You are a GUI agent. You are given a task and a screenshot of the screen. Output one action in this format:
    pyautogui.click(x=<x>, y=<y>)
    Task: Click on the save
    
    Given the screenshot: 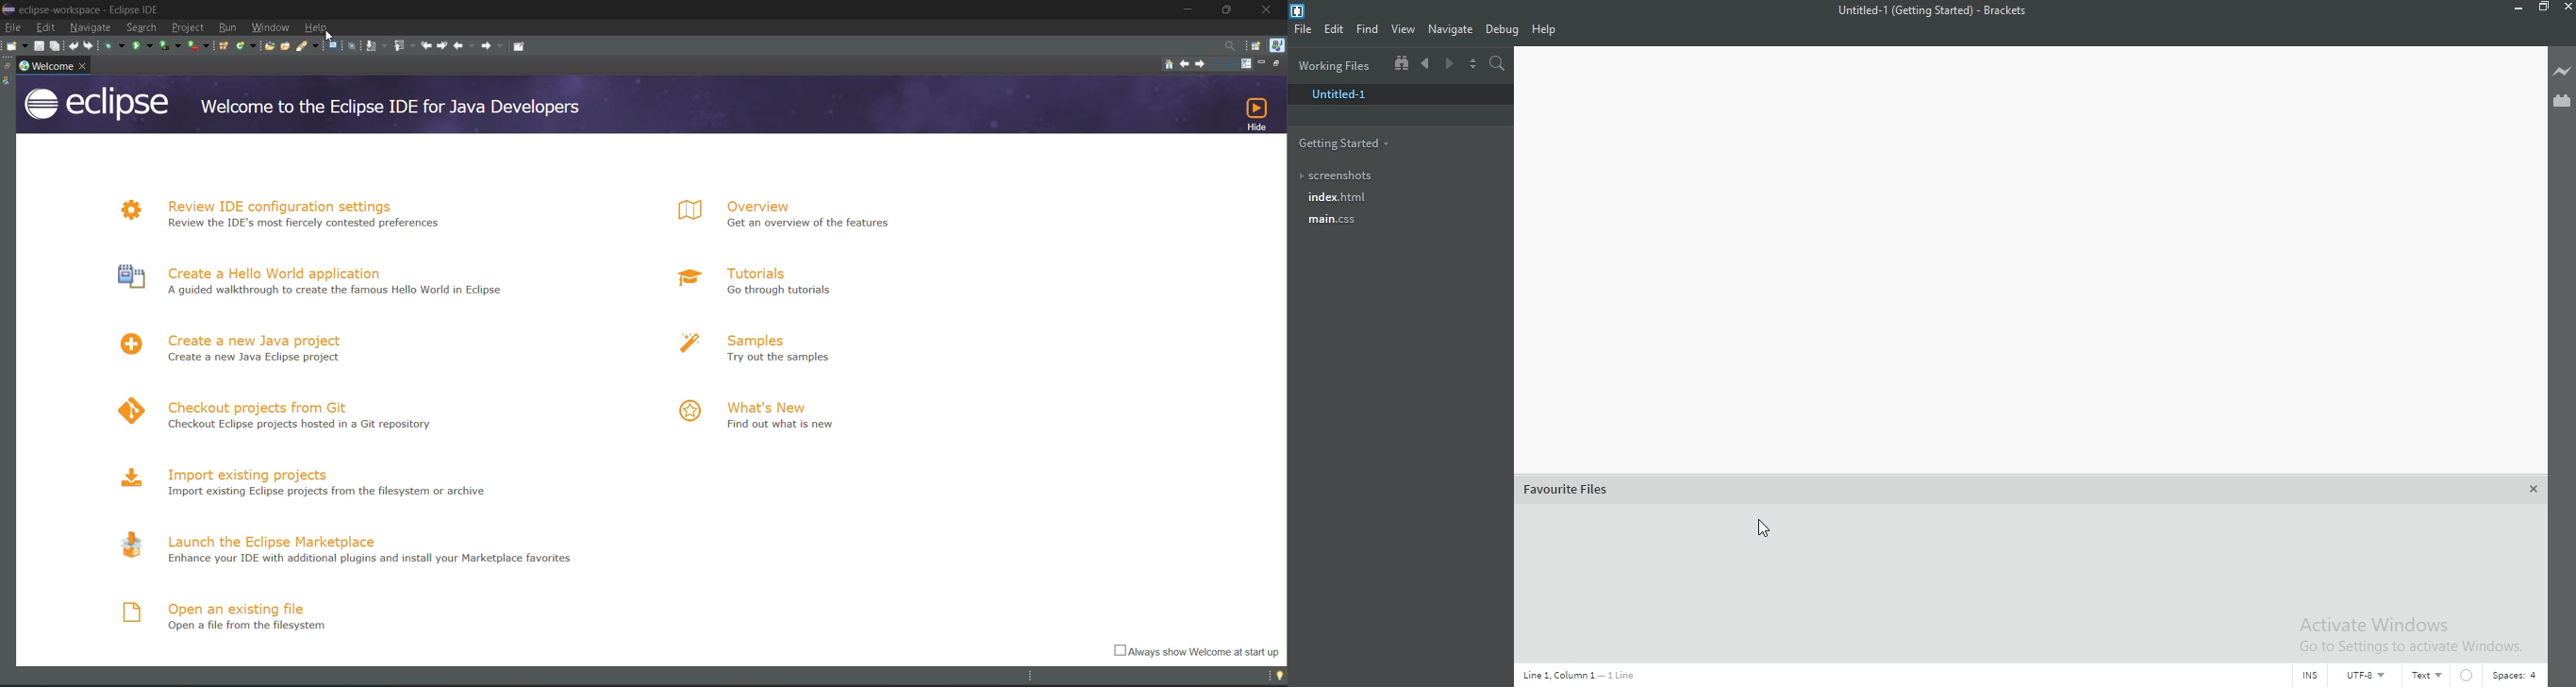 What is the action you would take?
    pyautogui.click(x=39, y=45)
    